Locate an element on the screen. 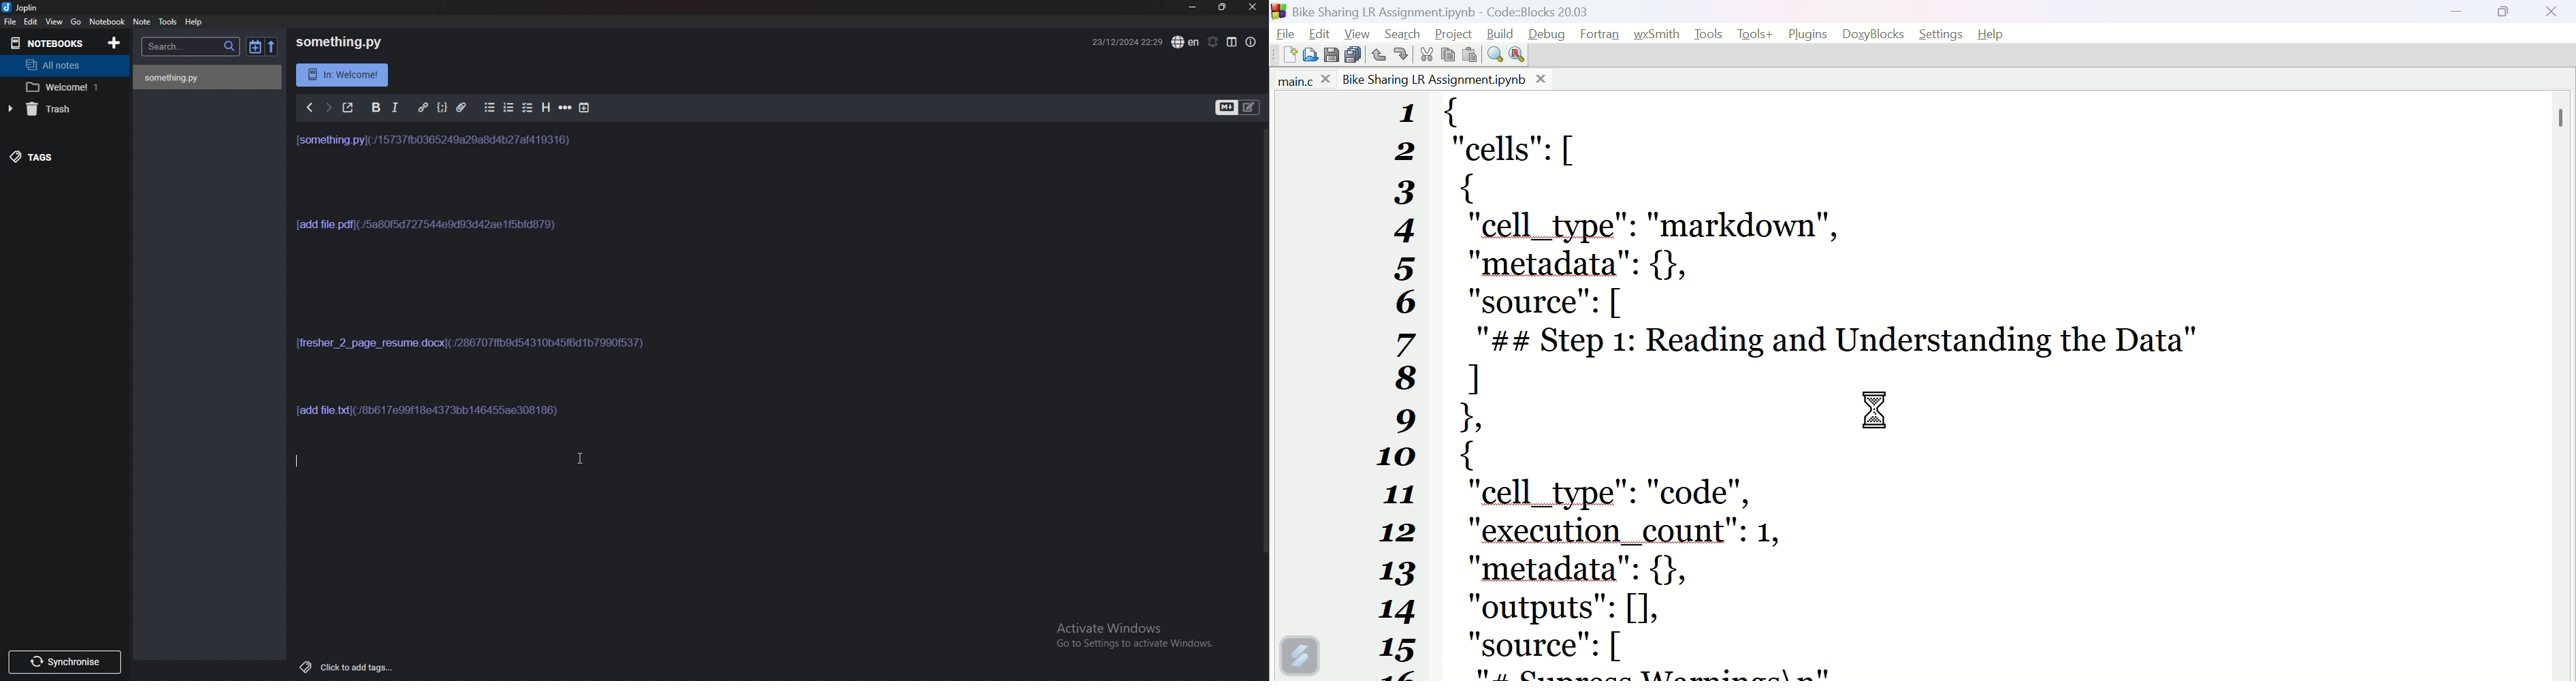 The height and width of the screenshot is (700, 2576). Bullet list is located at coordinates (490, 108).